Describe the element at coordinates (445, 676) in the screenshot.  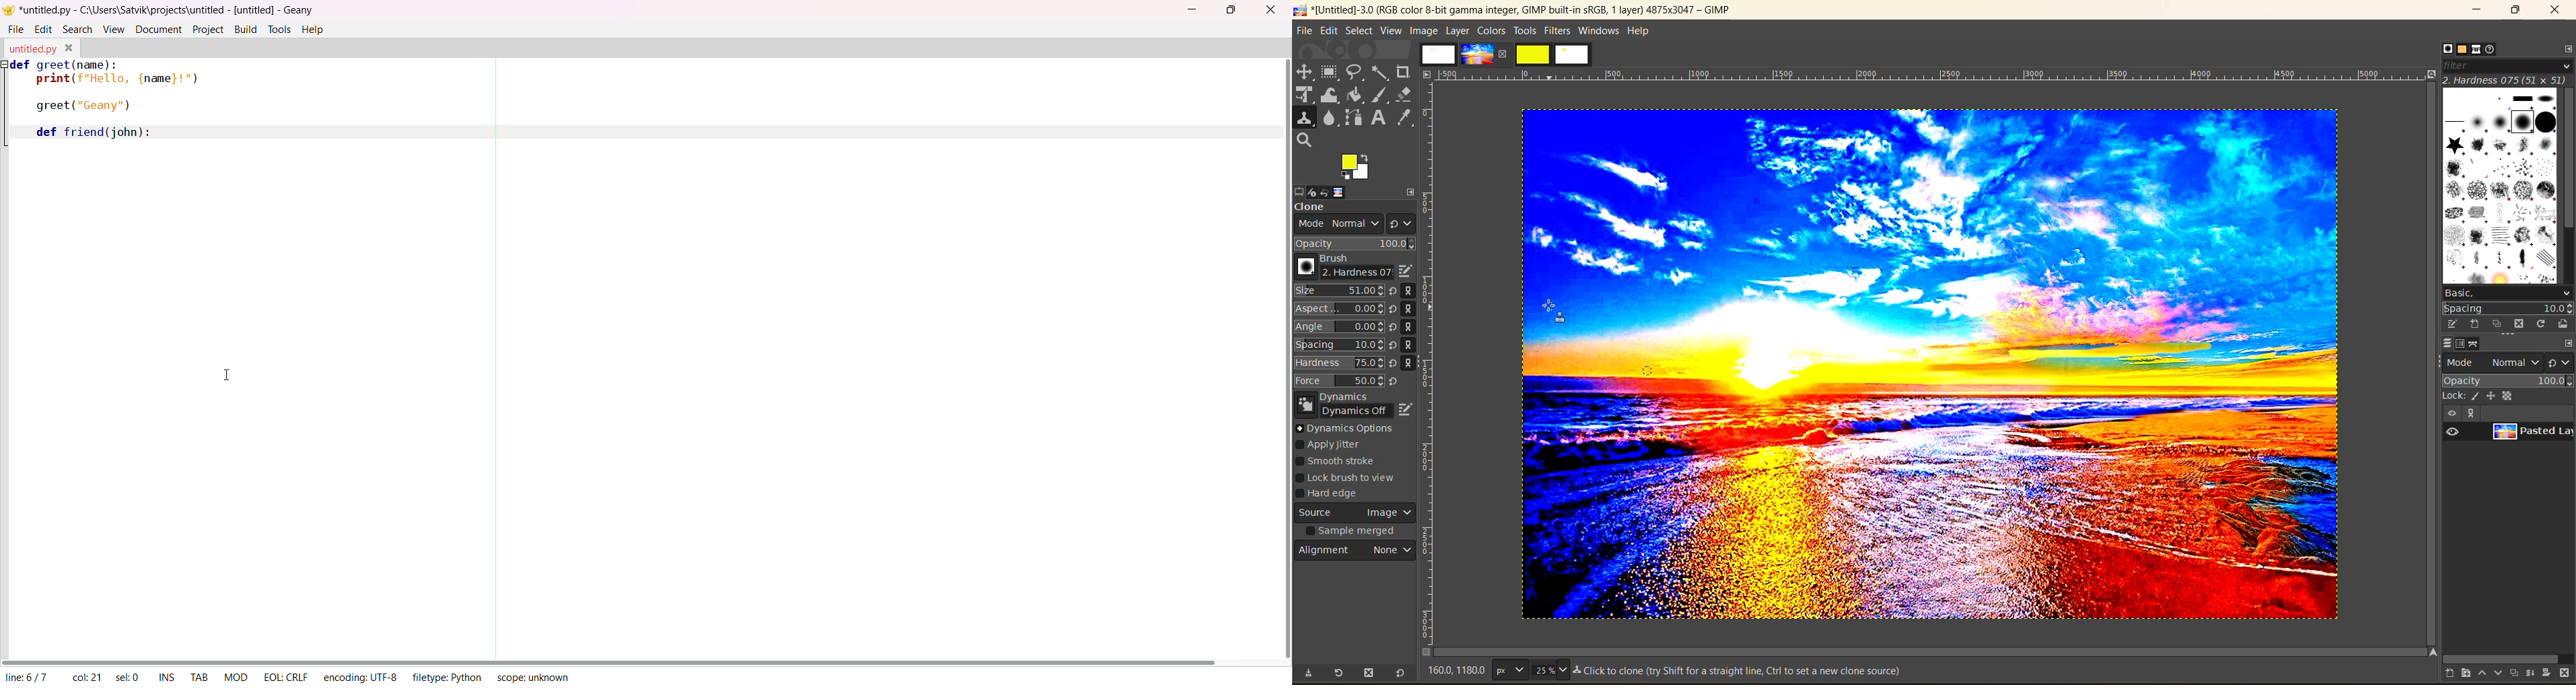
I see `filetype: Python` at that location.